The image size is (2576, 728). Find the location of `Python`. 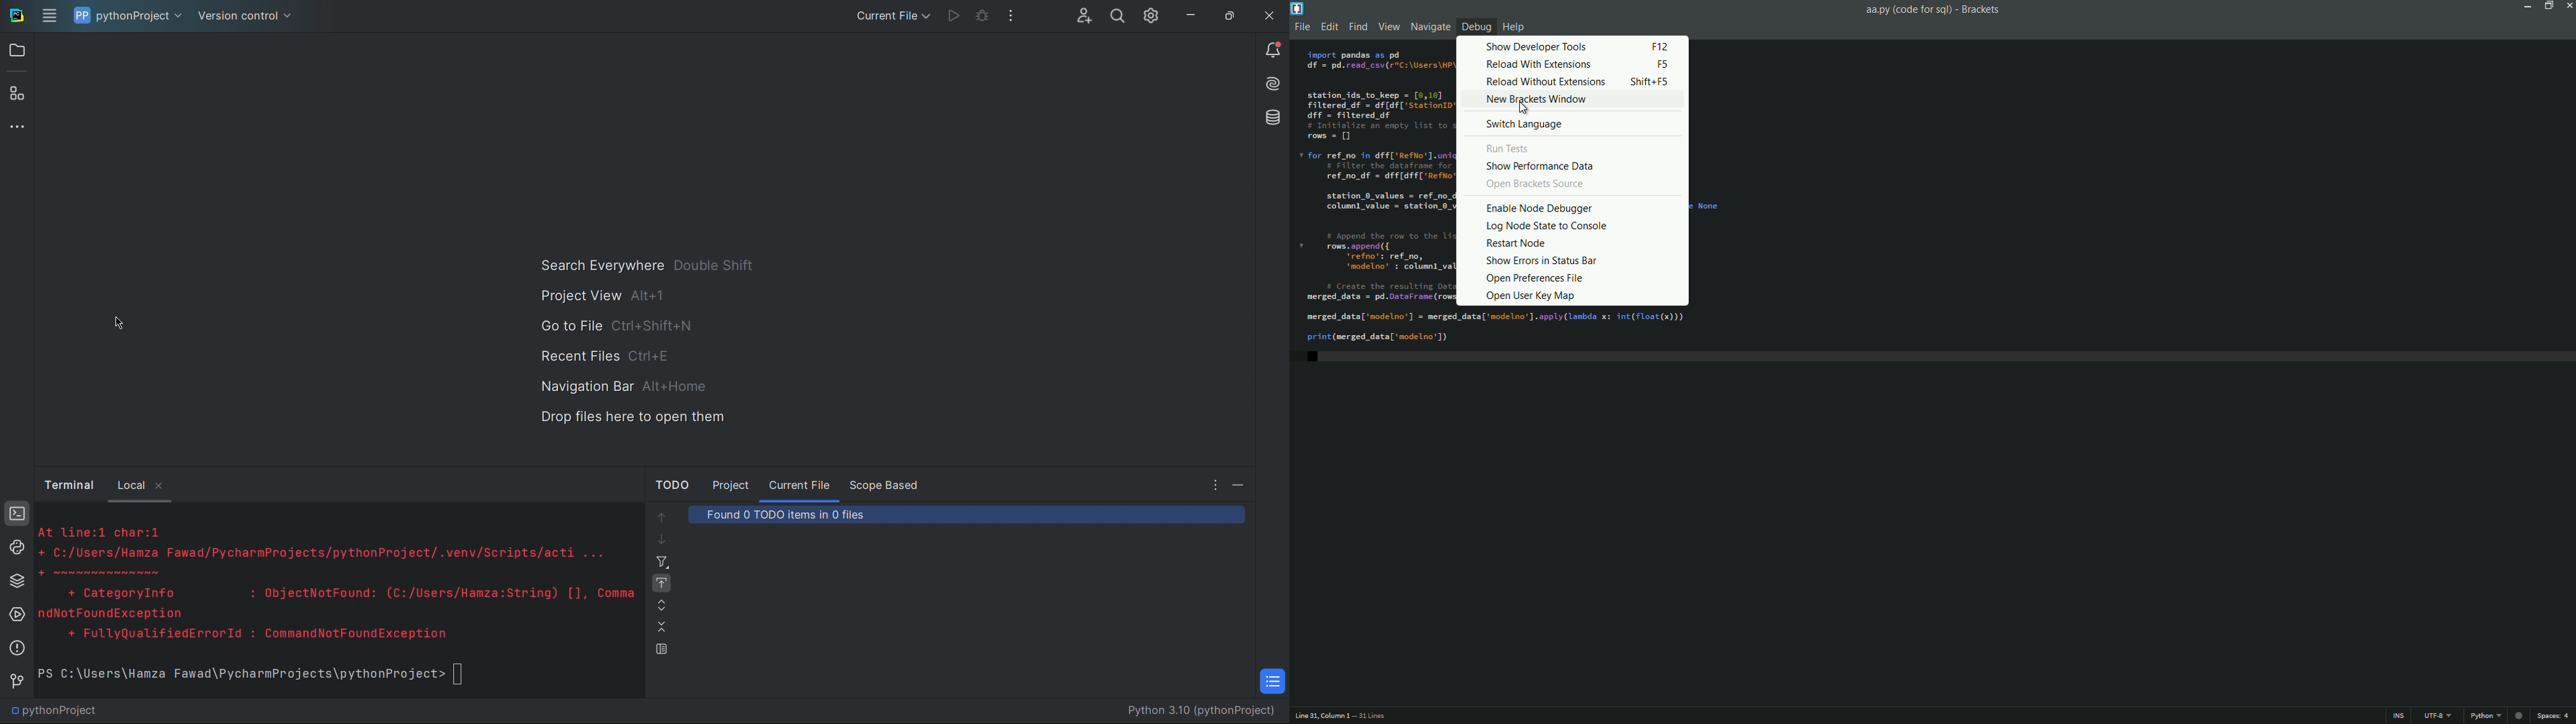

Python is located at coordinates (2482, 716).